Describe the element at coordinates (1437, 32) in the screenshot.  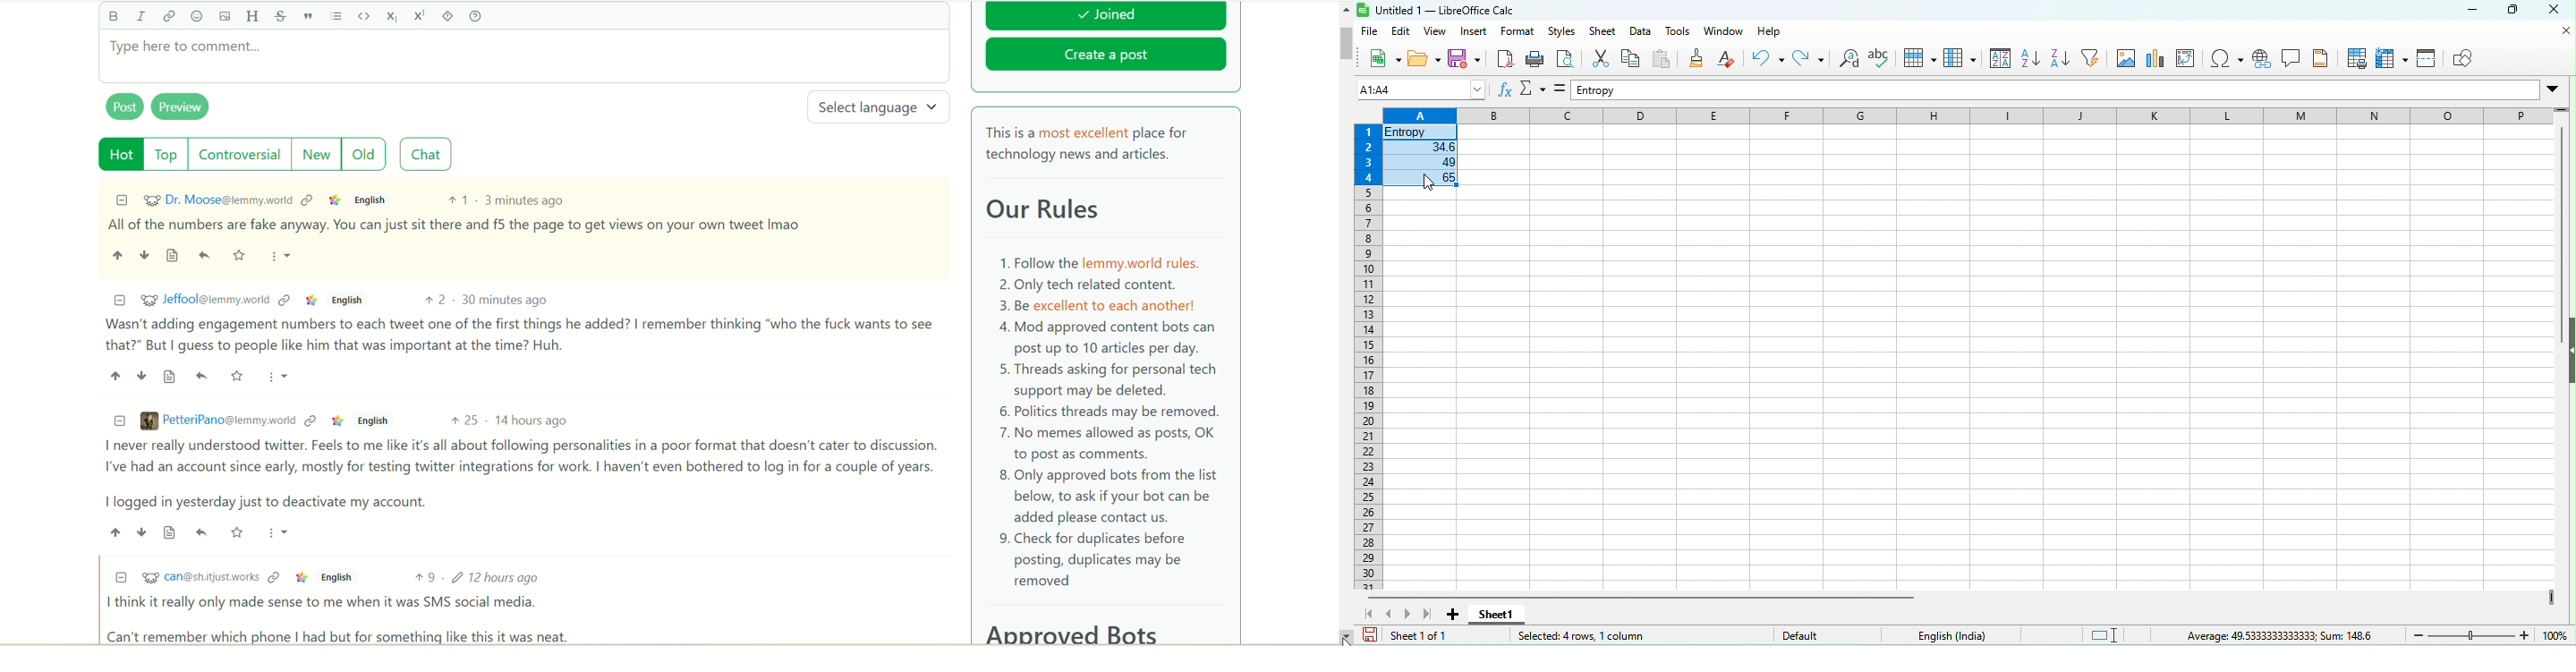
I see `view` at that location.